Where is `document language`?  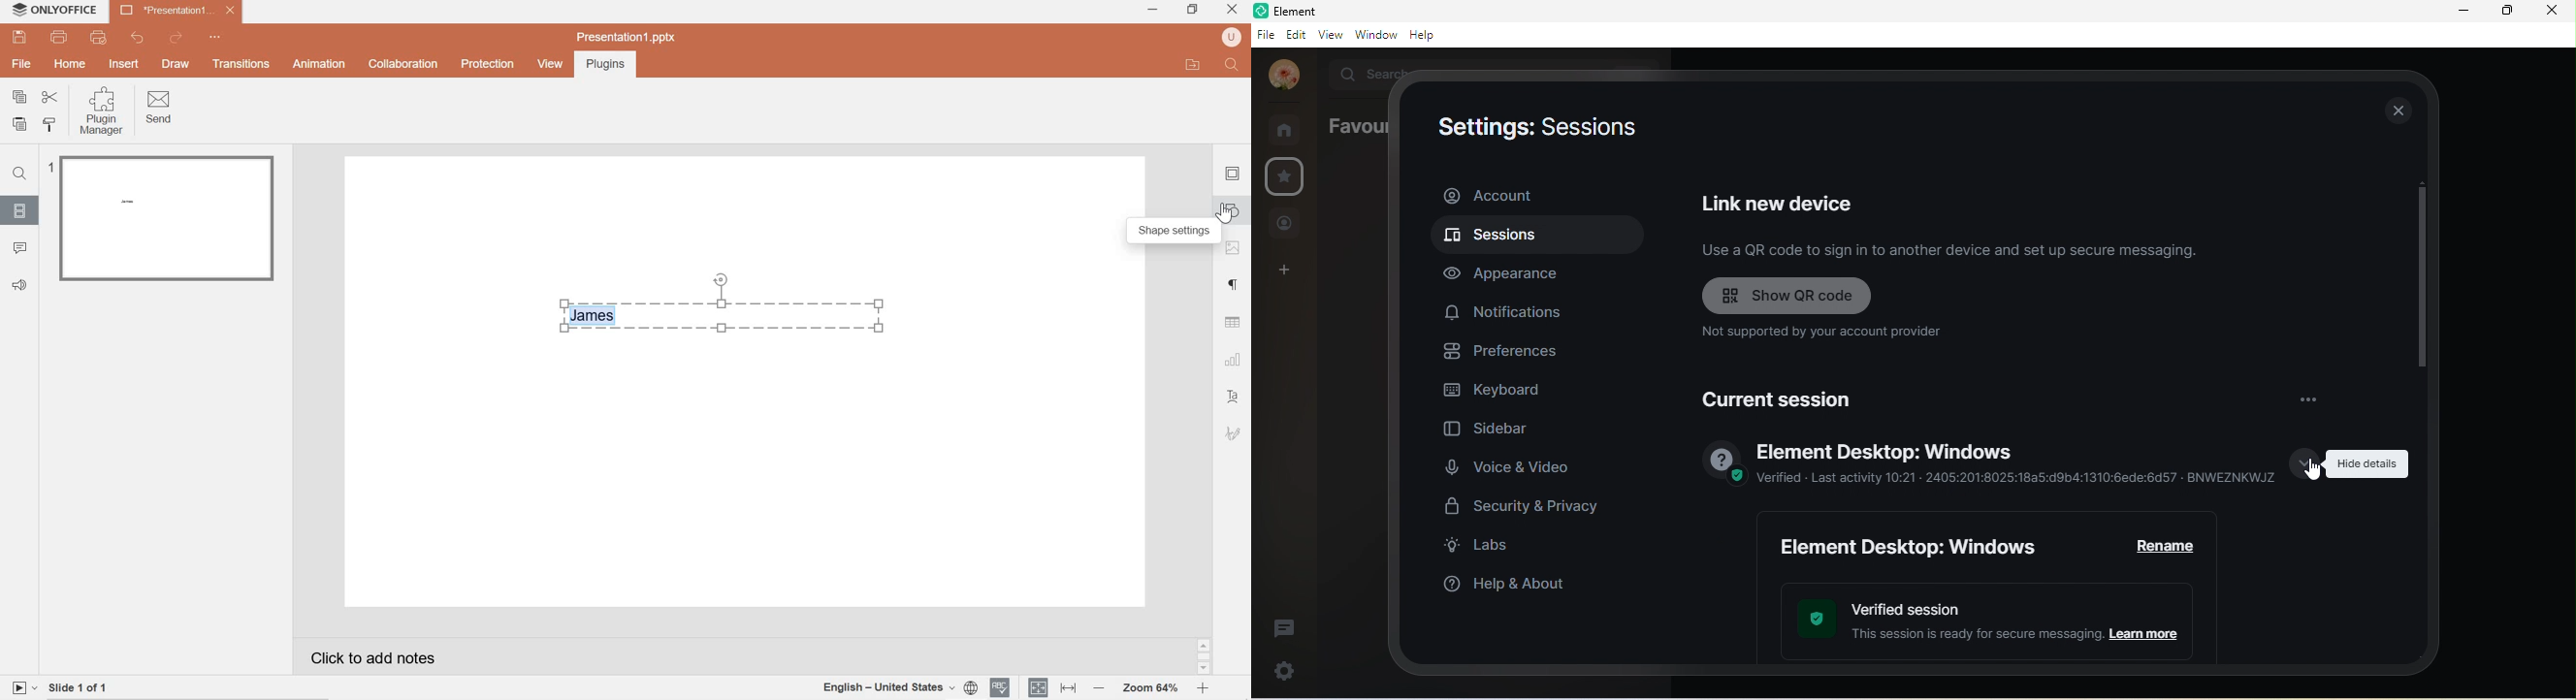
document language is located at coordinates (899, 686).